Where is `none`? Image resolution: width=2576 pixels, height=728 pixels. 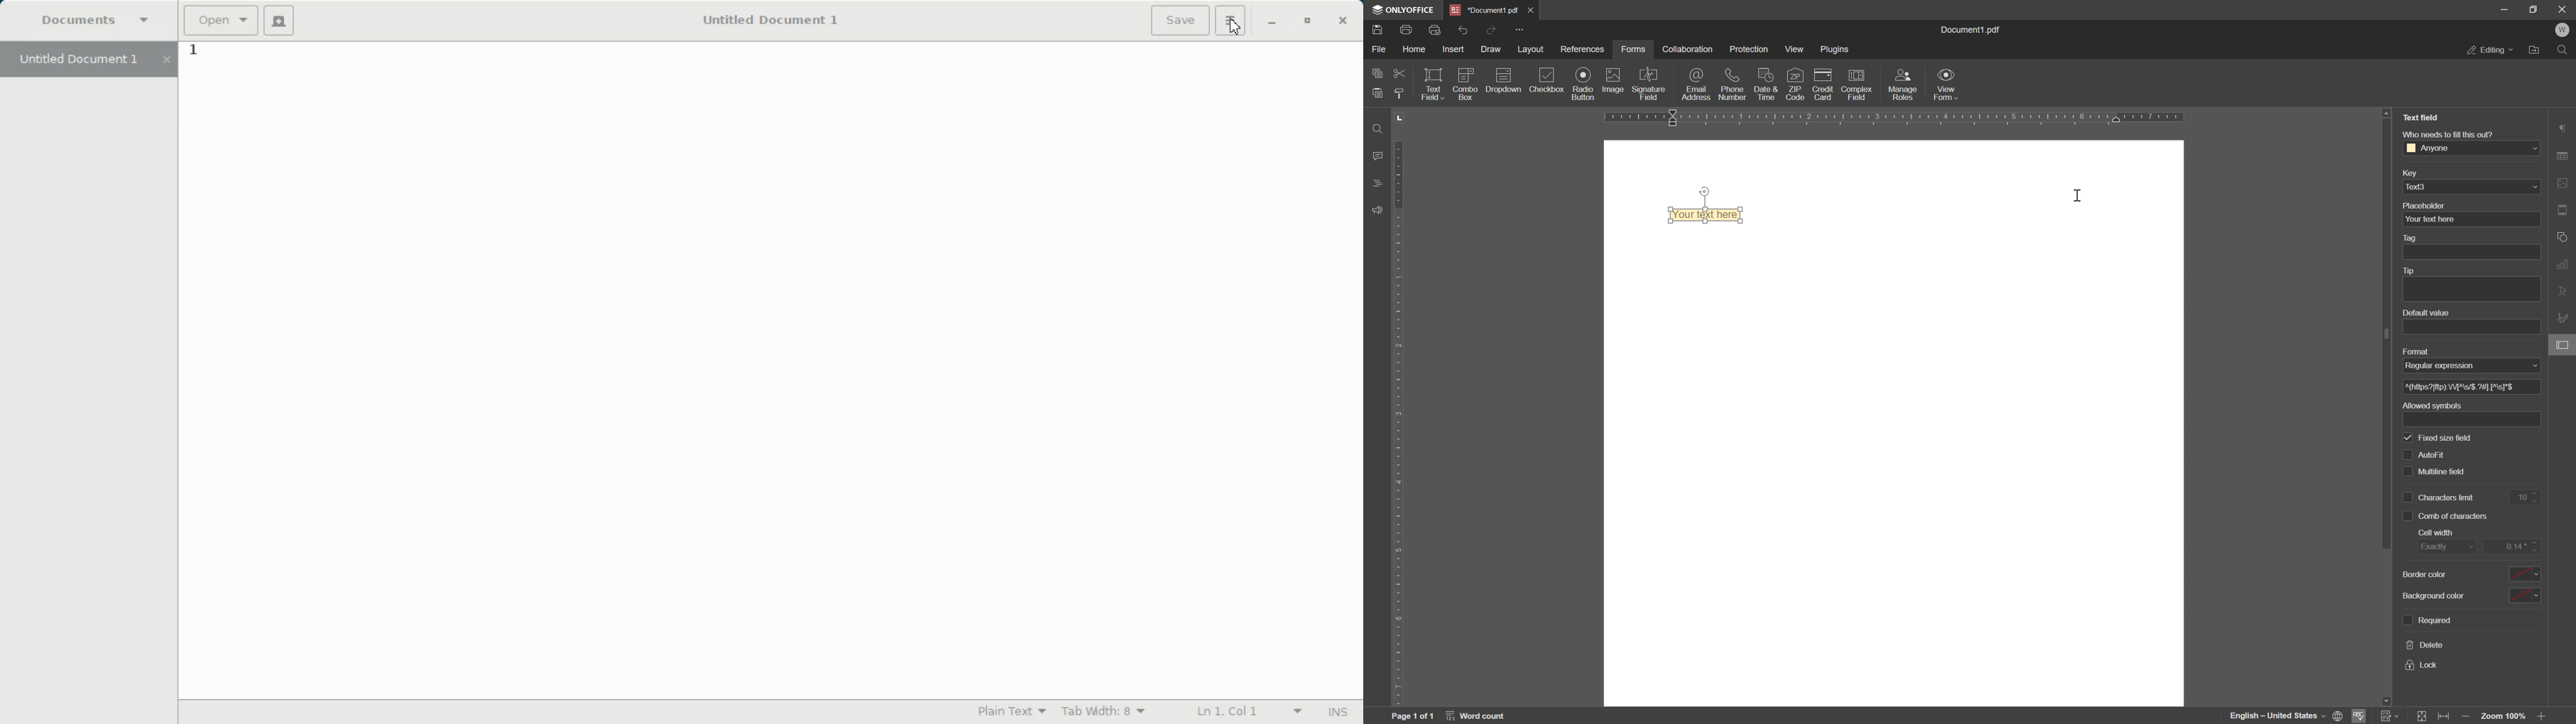
none is located at coordinates (2467, 365).